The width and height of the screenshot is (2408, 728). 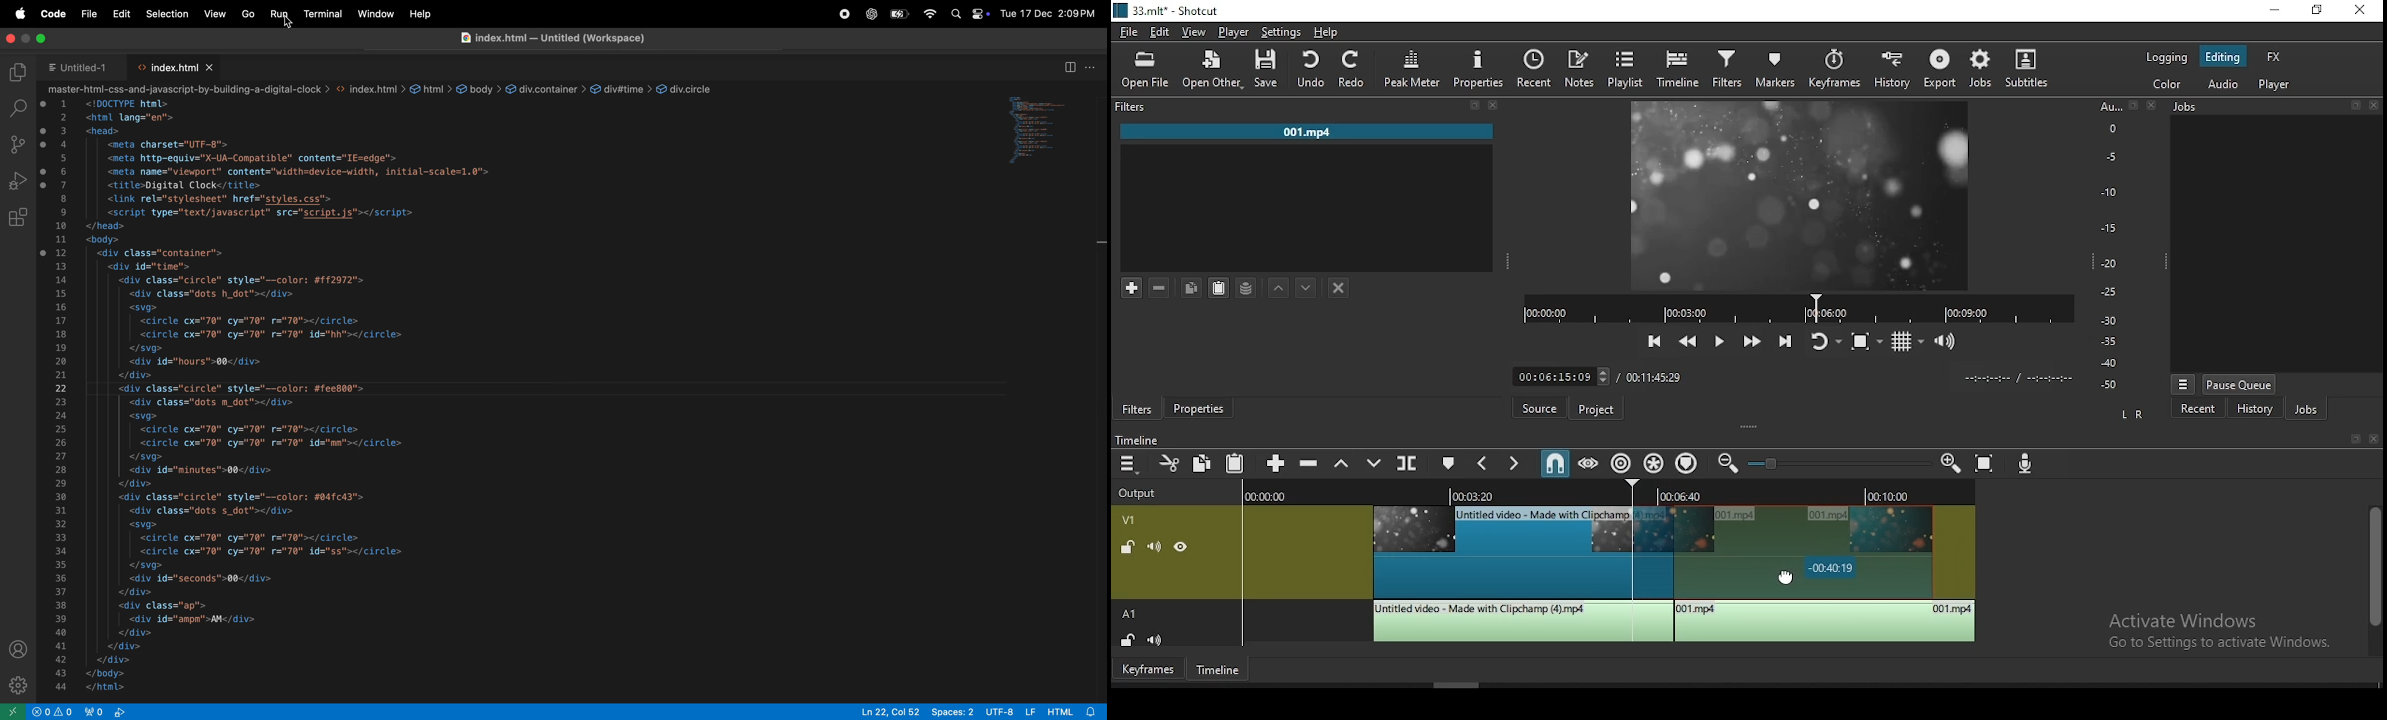 I want to click on bookmark, so click(x=2351, y=439).